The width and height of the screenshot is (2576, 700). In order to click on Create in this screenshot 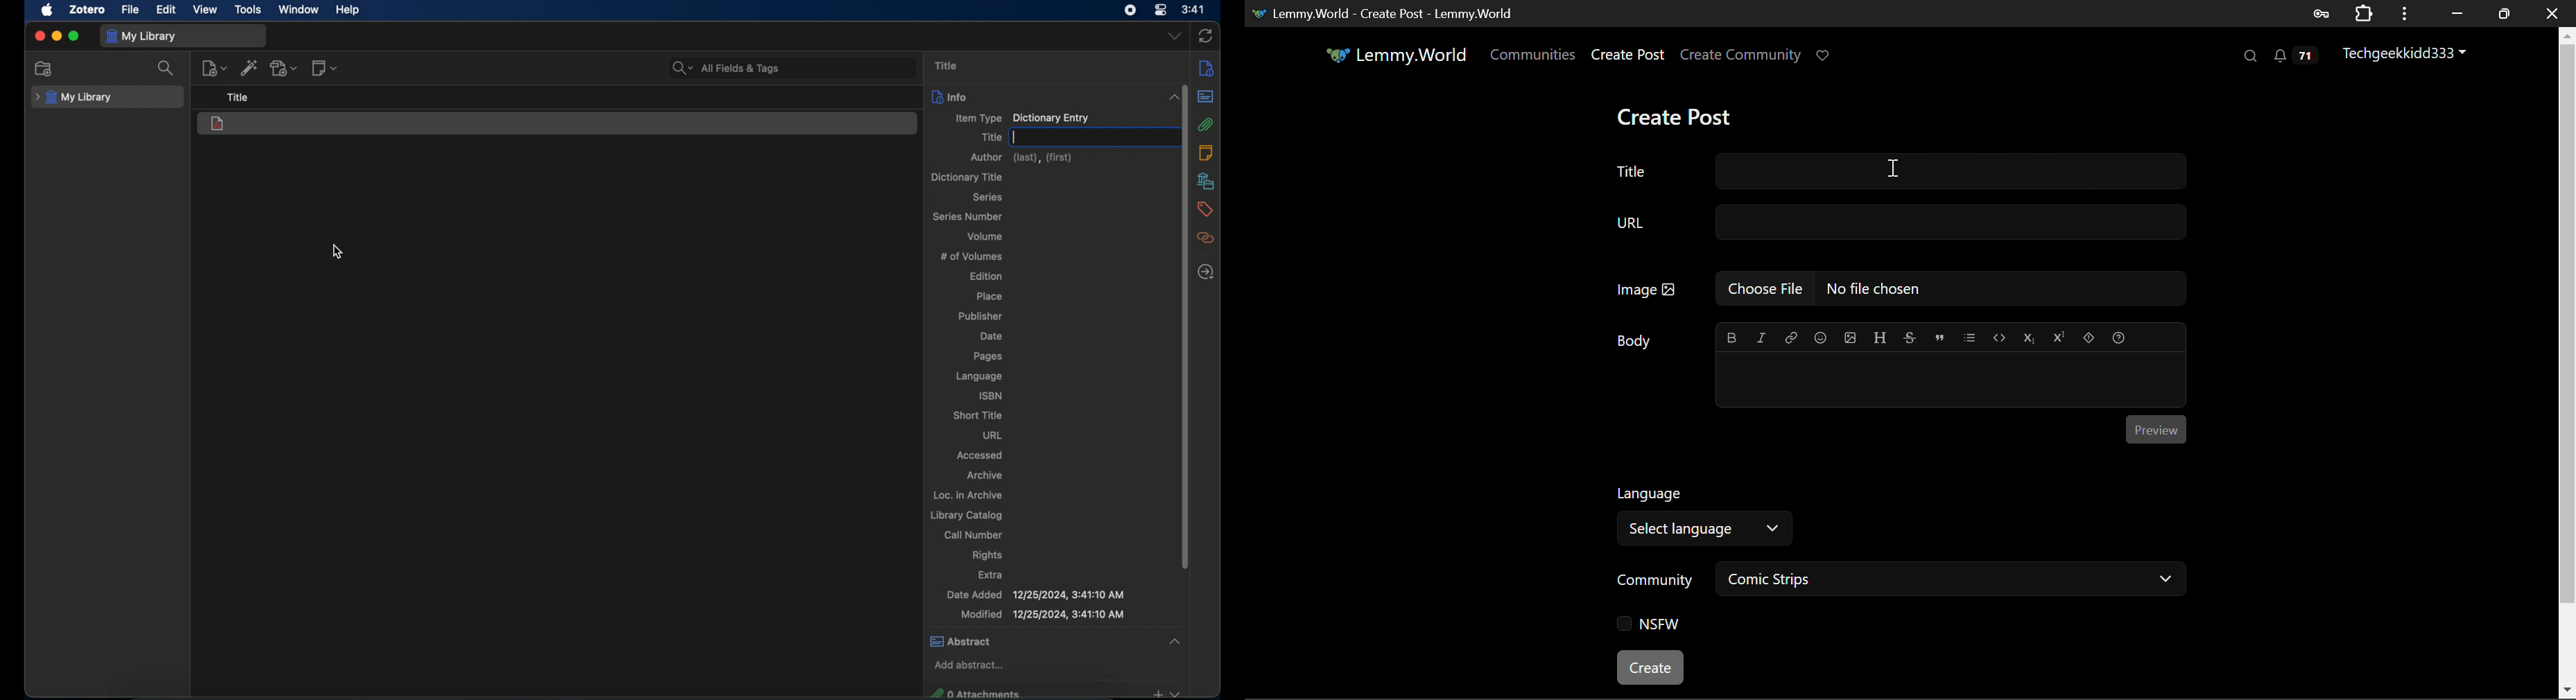, I will do `click(1651, 669)`.